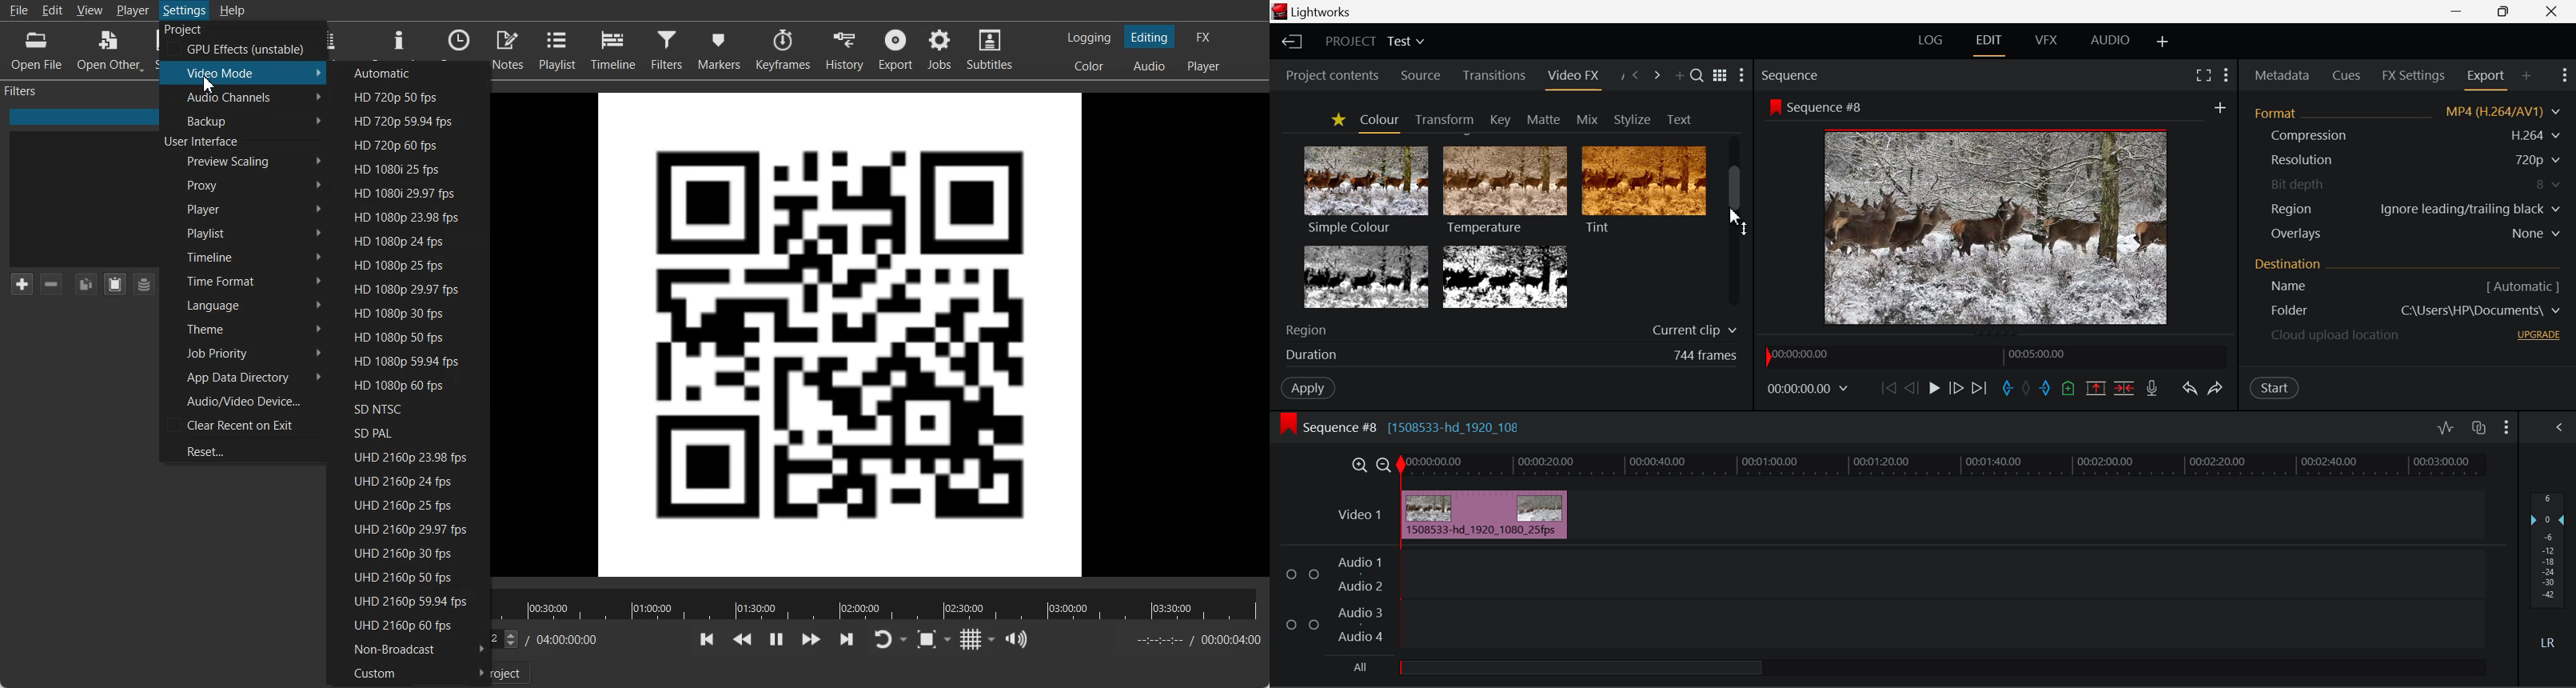 The width and height of the screenshot is (2576, 700). I want to click on Video Mode, so click(244, 72).